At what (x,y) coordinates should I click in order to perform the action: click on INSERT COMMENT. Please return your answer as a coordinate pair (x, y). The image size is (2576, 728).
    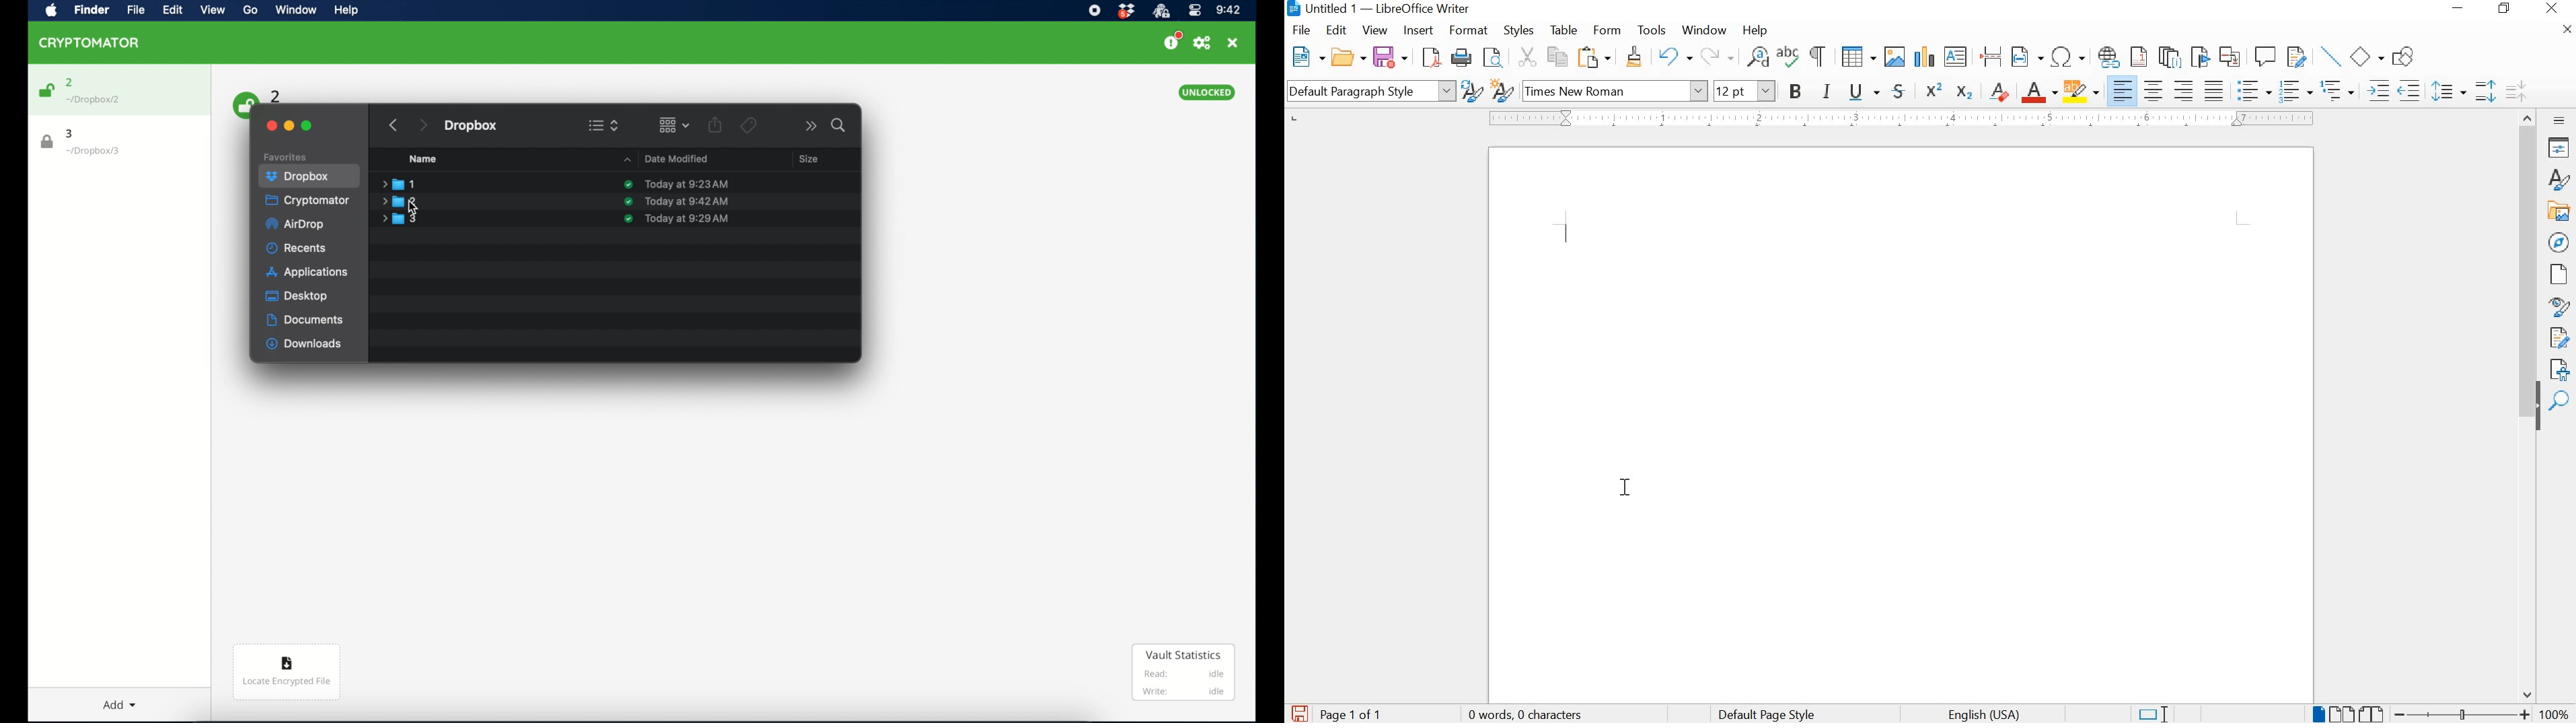
    Looking at the image, I should click on (2266, 57).